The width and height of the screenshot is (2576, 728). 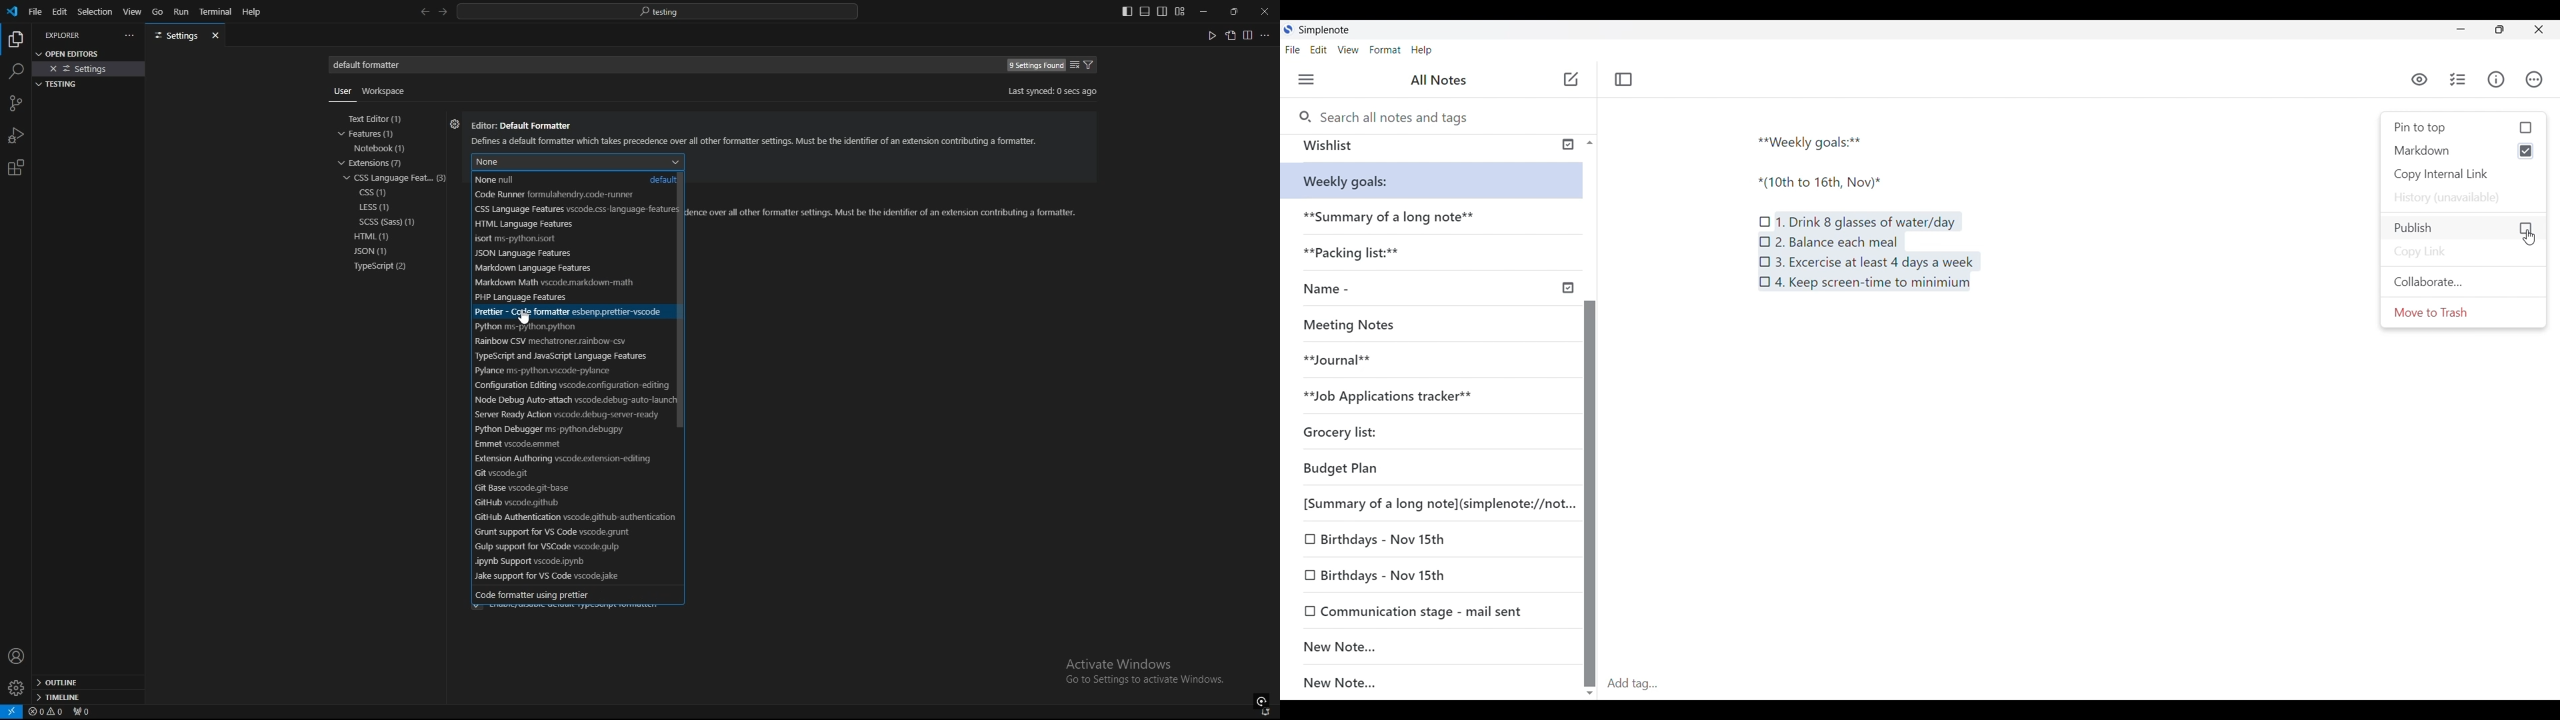 What do you see at coordinates (157, 12) in the screenshot?
I see `go` at bounding box center [157, 12].